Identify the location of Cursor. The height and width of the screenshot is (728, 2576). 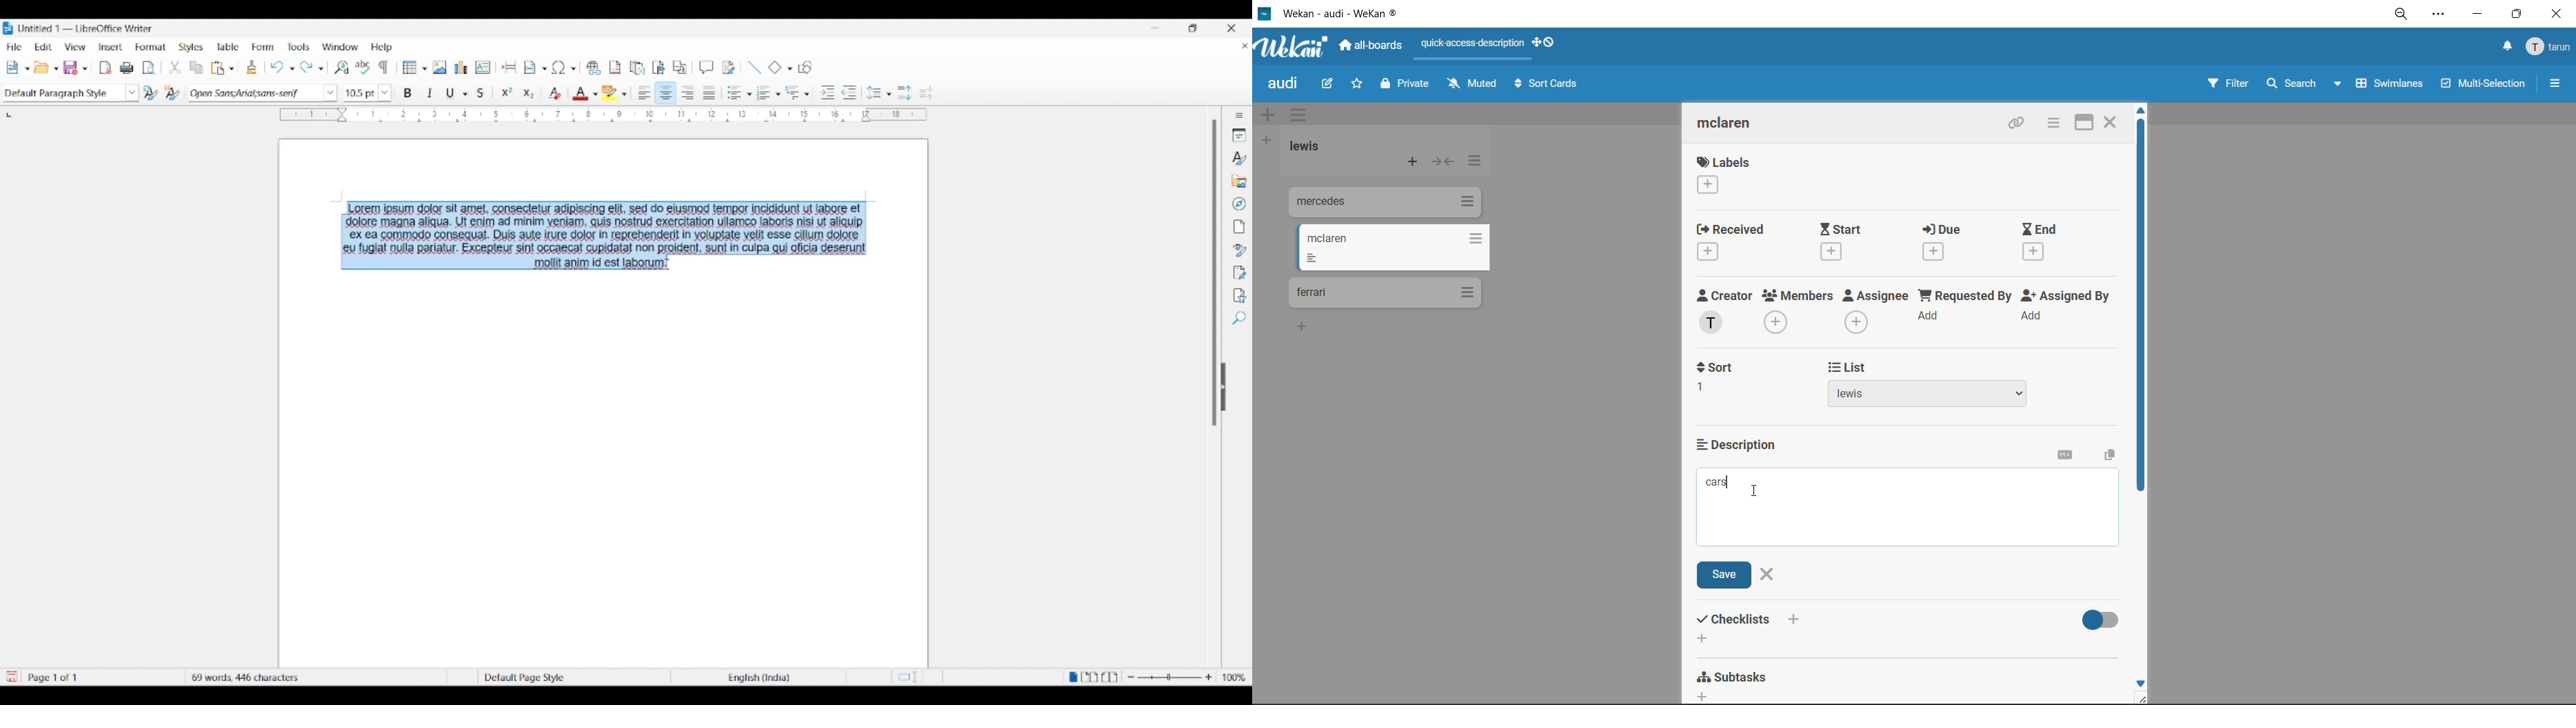
(342, 213).